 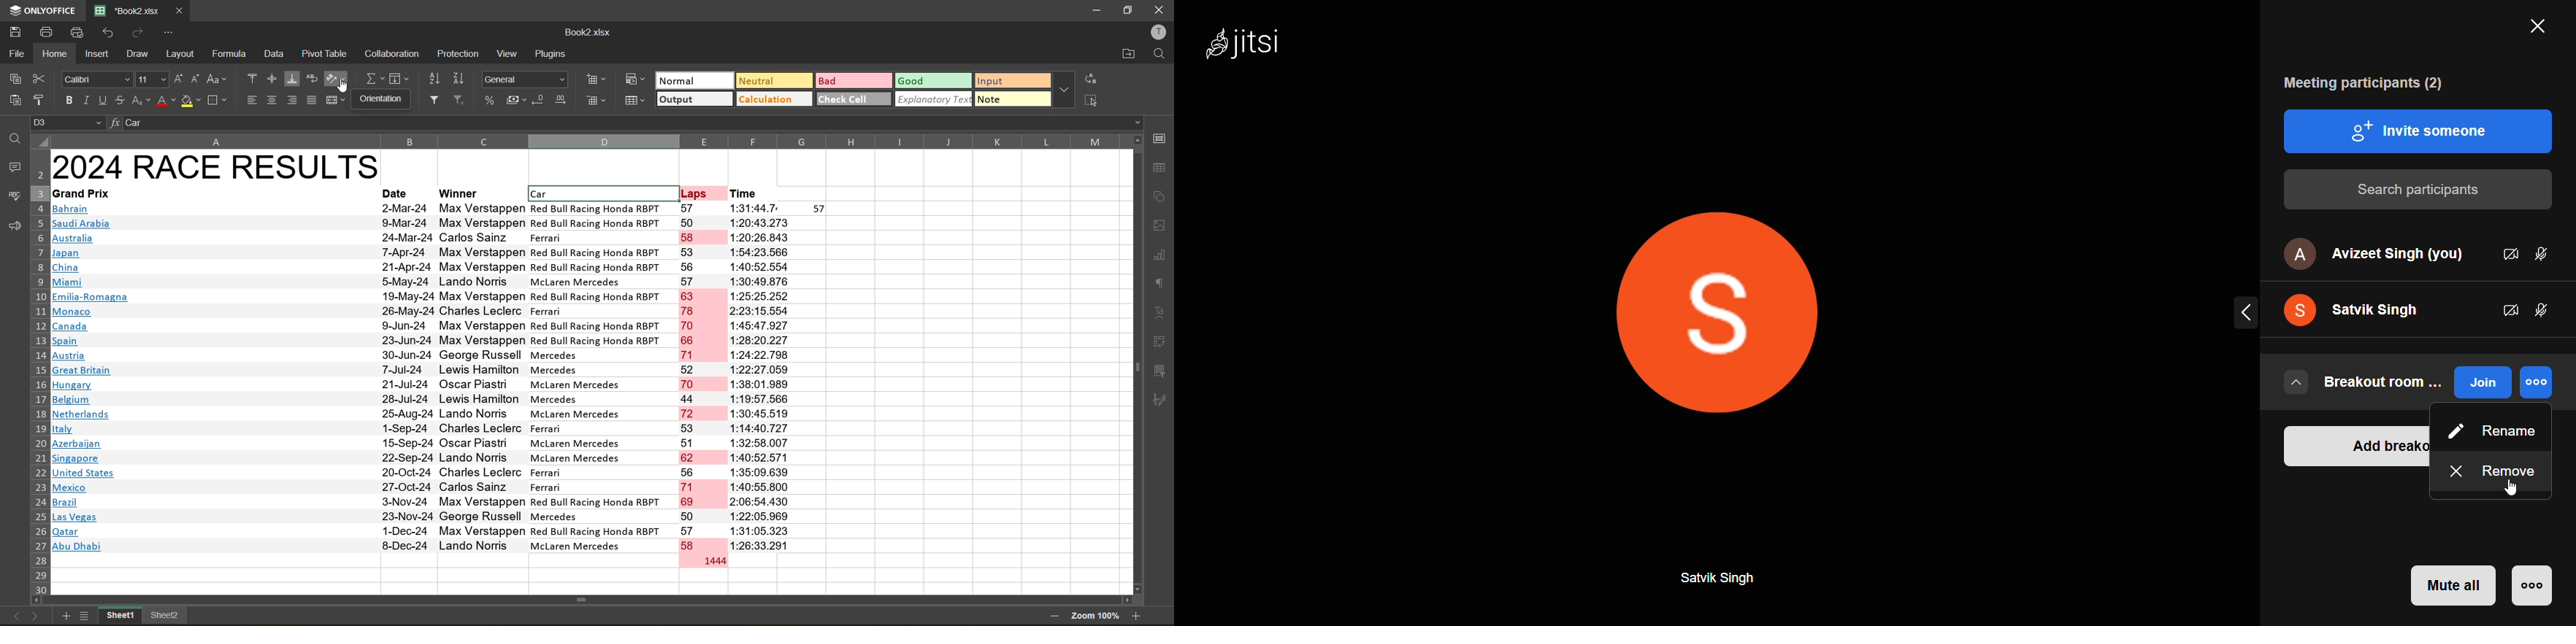 What do you see at coordinates (1161, 169) in the screenshot?
I see `table` at bounding box center [1161, 169].